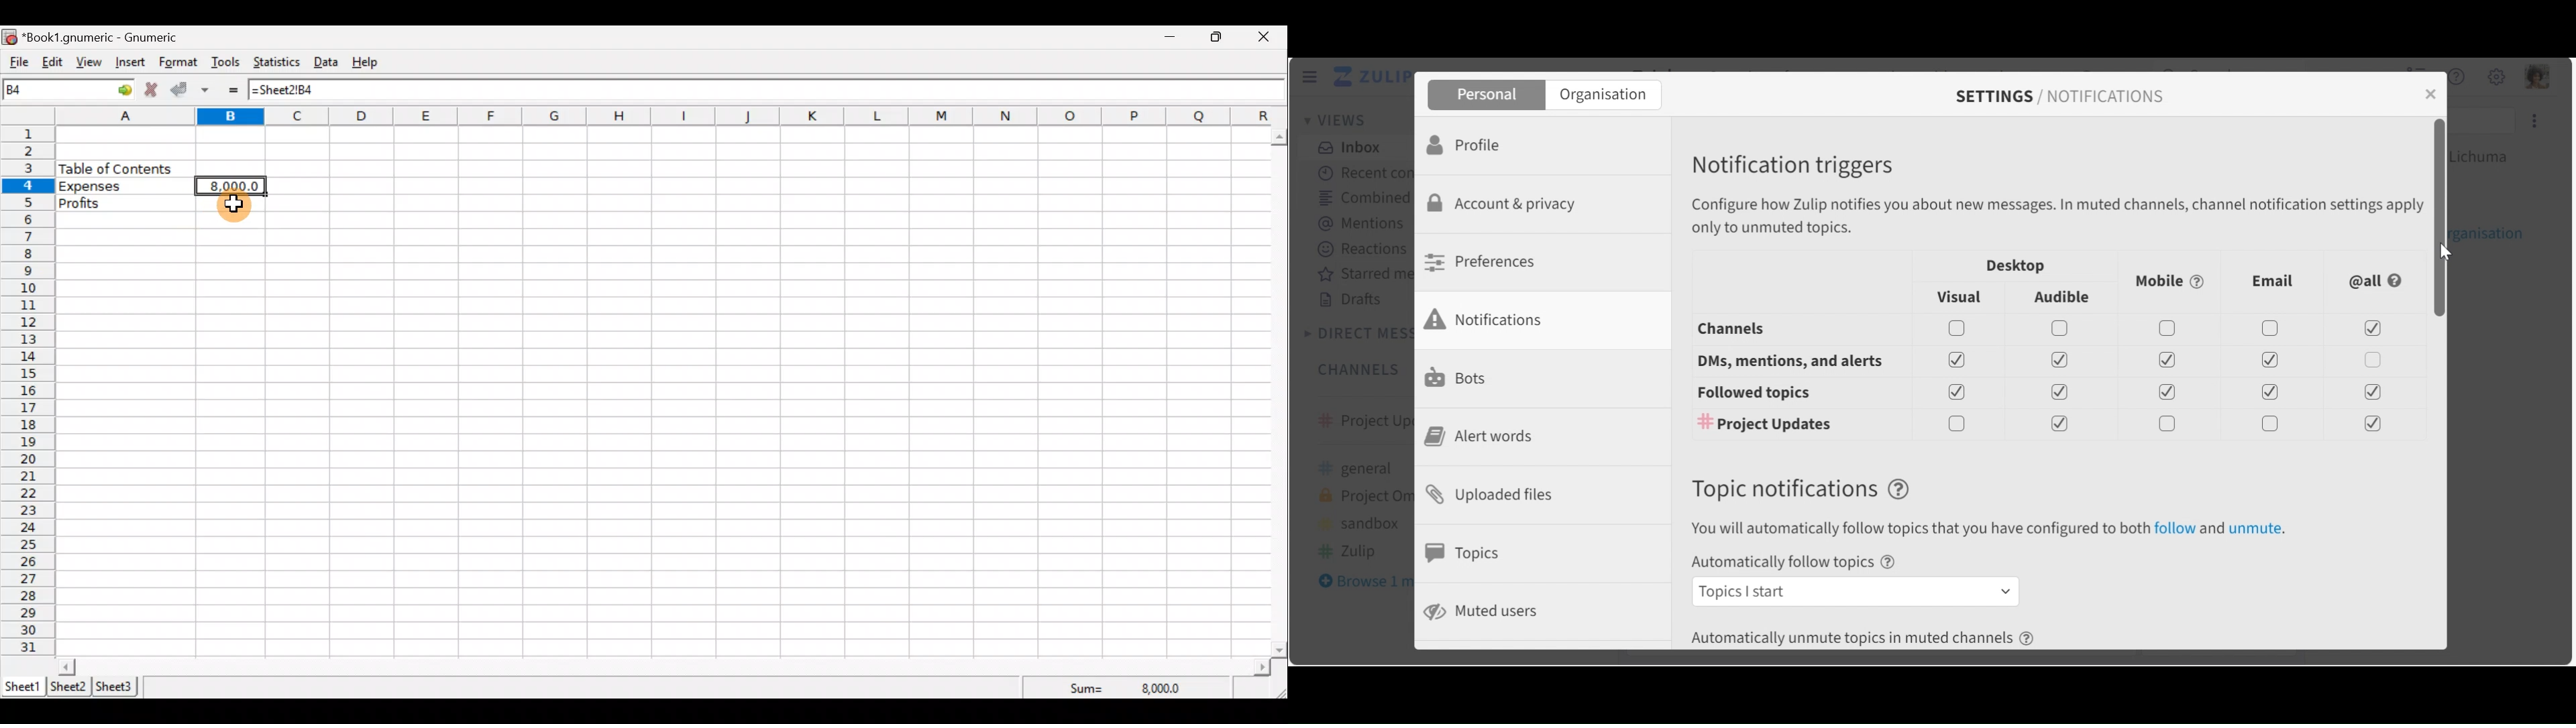  I want to click on Minimize, so click(1171, 38).